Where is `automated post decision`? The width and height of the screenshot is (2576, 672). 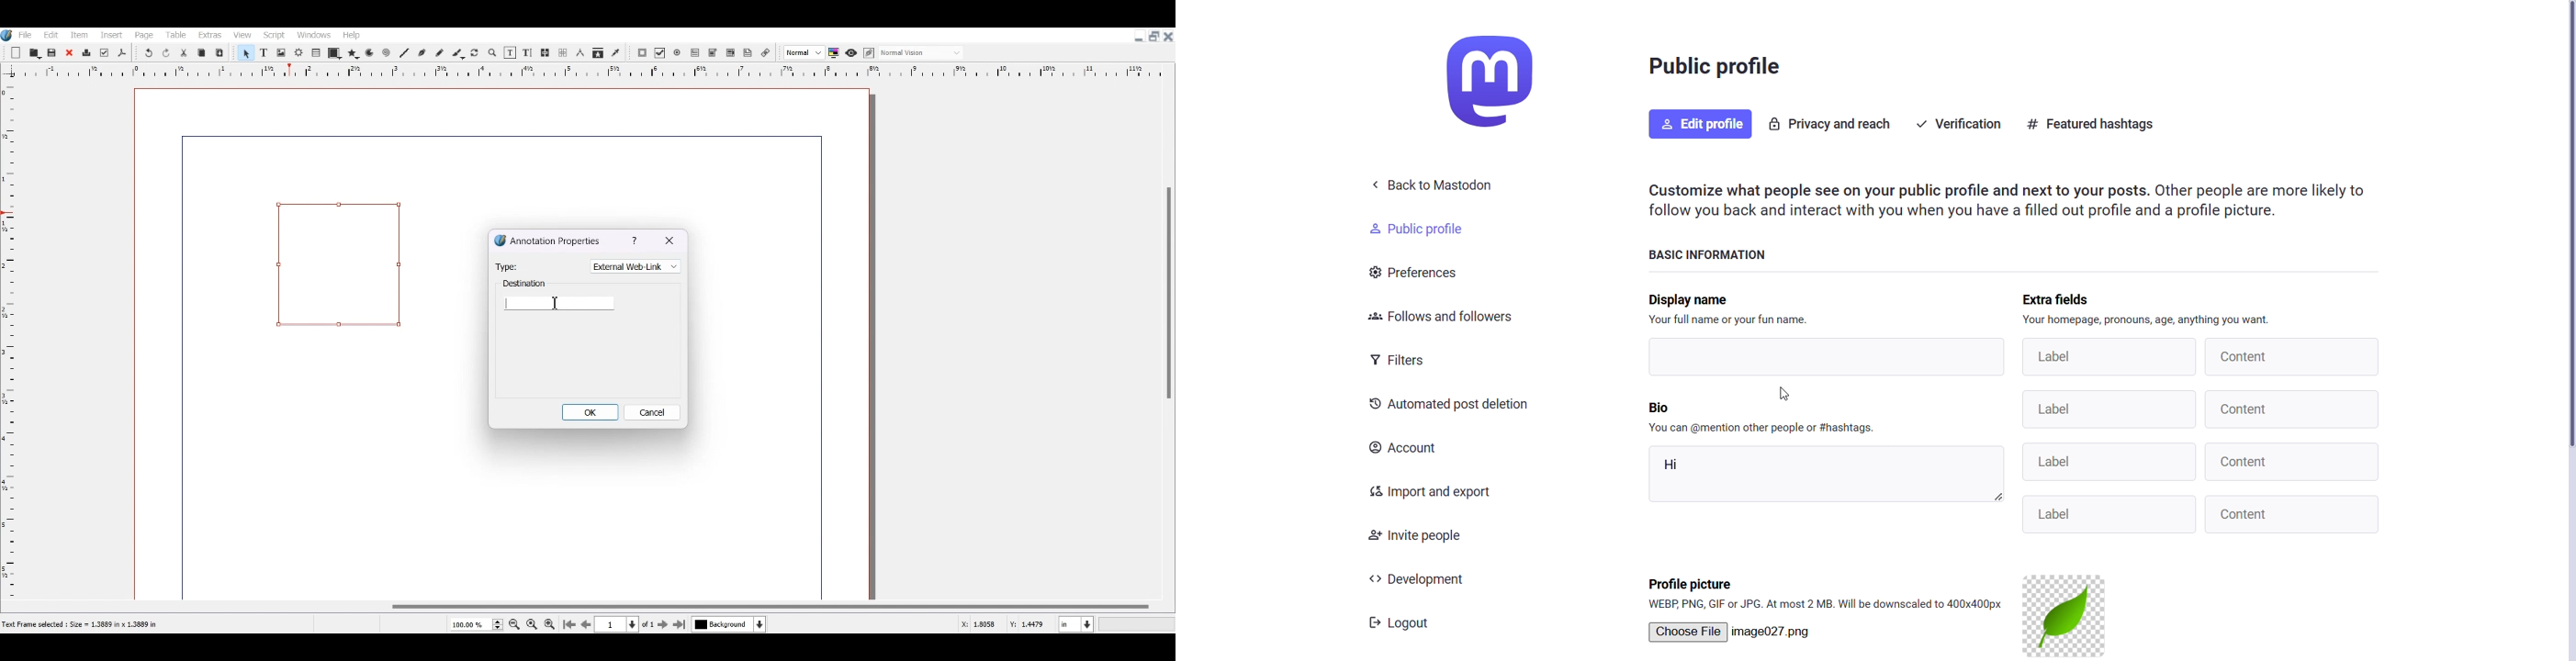
automated post decision is located at coordinates (1451, 403).